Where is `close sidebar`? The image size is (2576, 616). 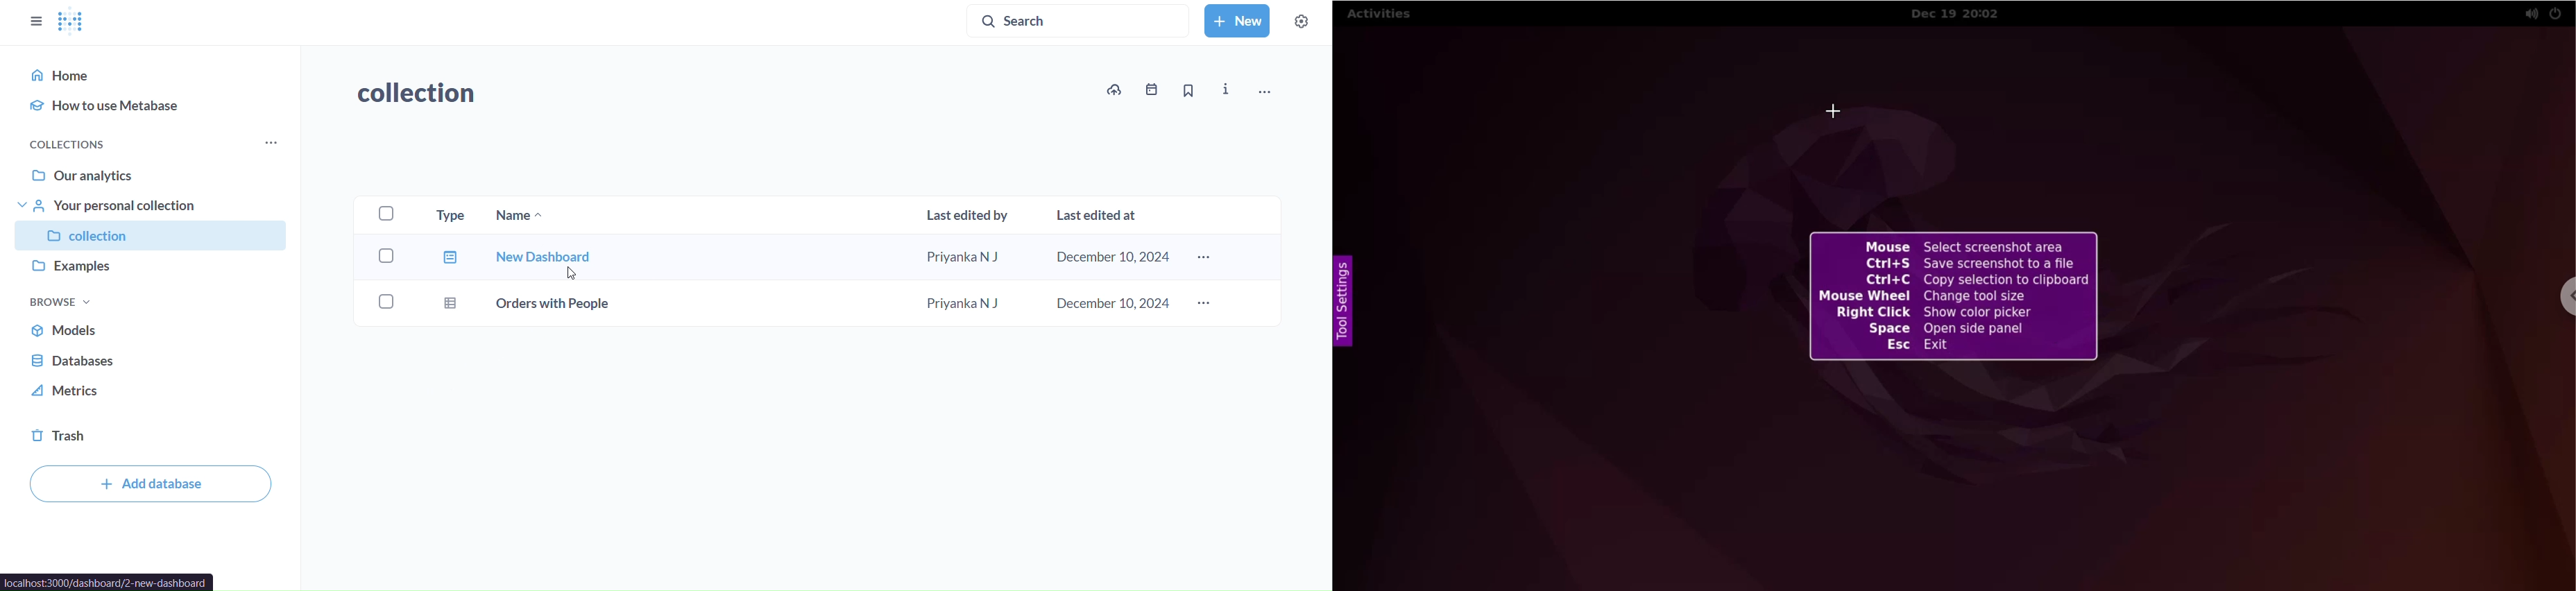
close sidebar is located at coordinates (36, 22).